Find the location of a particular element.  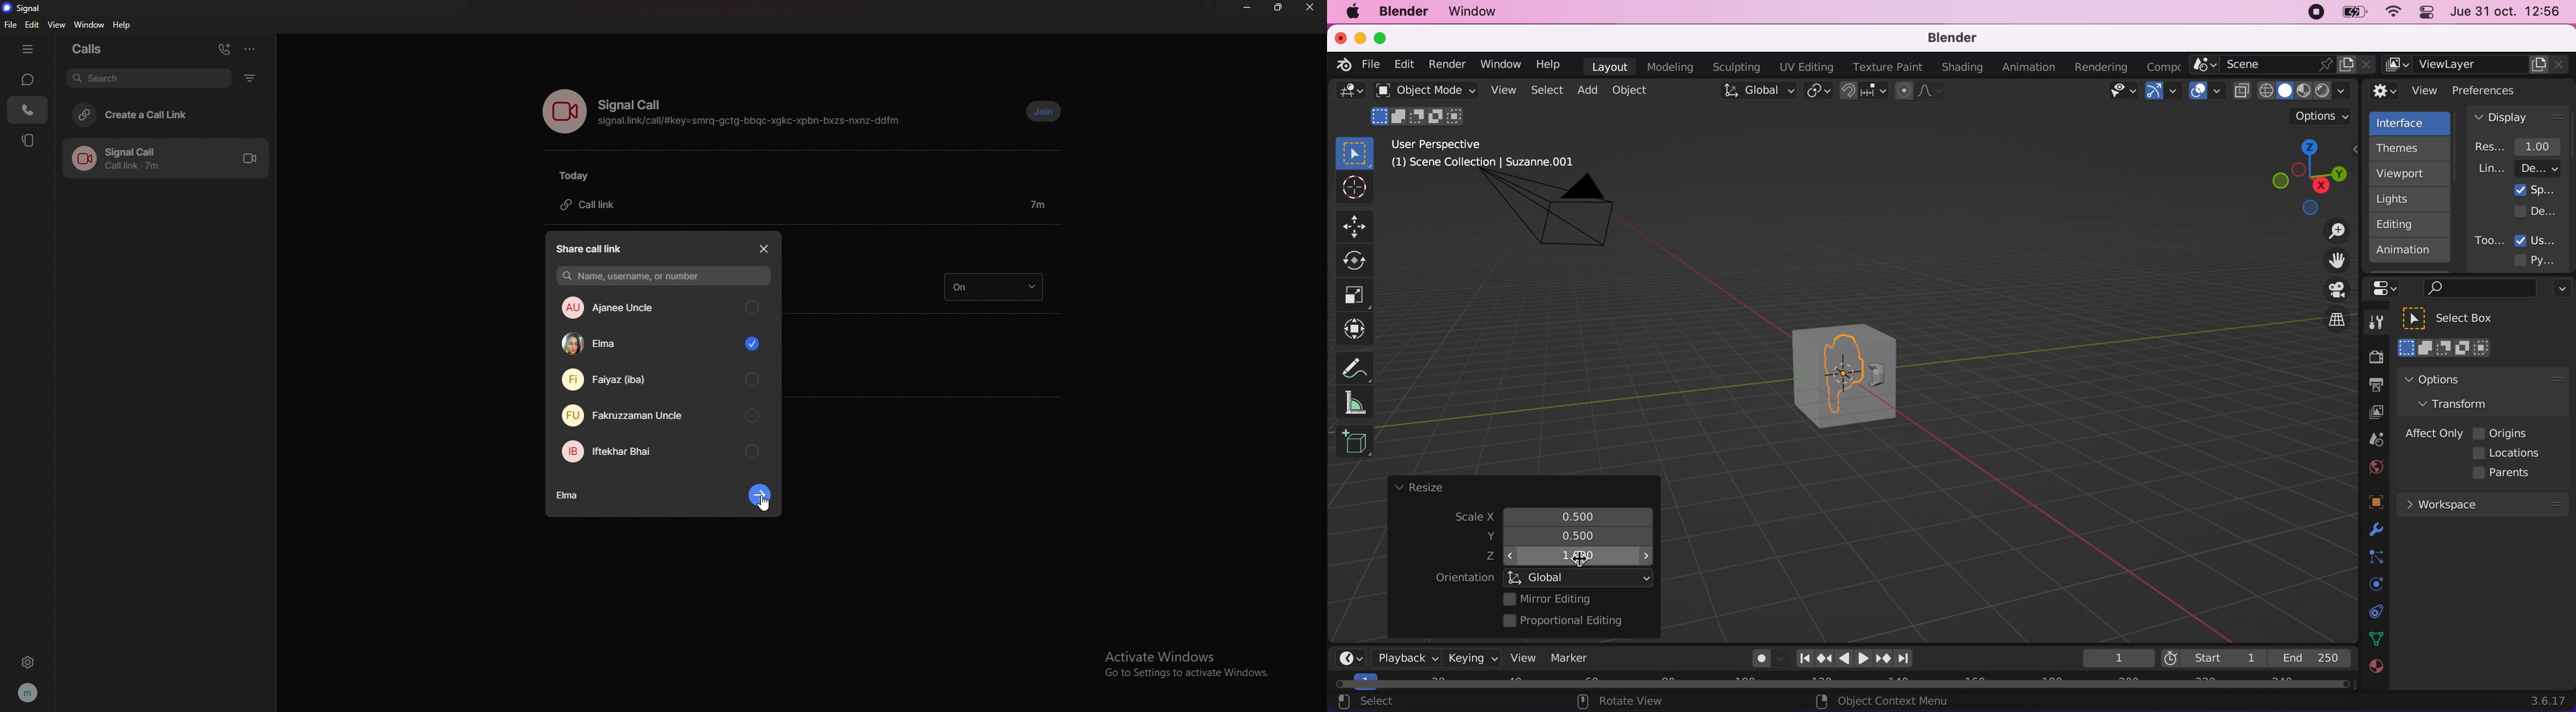

jump to keyframe is located at coordinates (1824, 658).